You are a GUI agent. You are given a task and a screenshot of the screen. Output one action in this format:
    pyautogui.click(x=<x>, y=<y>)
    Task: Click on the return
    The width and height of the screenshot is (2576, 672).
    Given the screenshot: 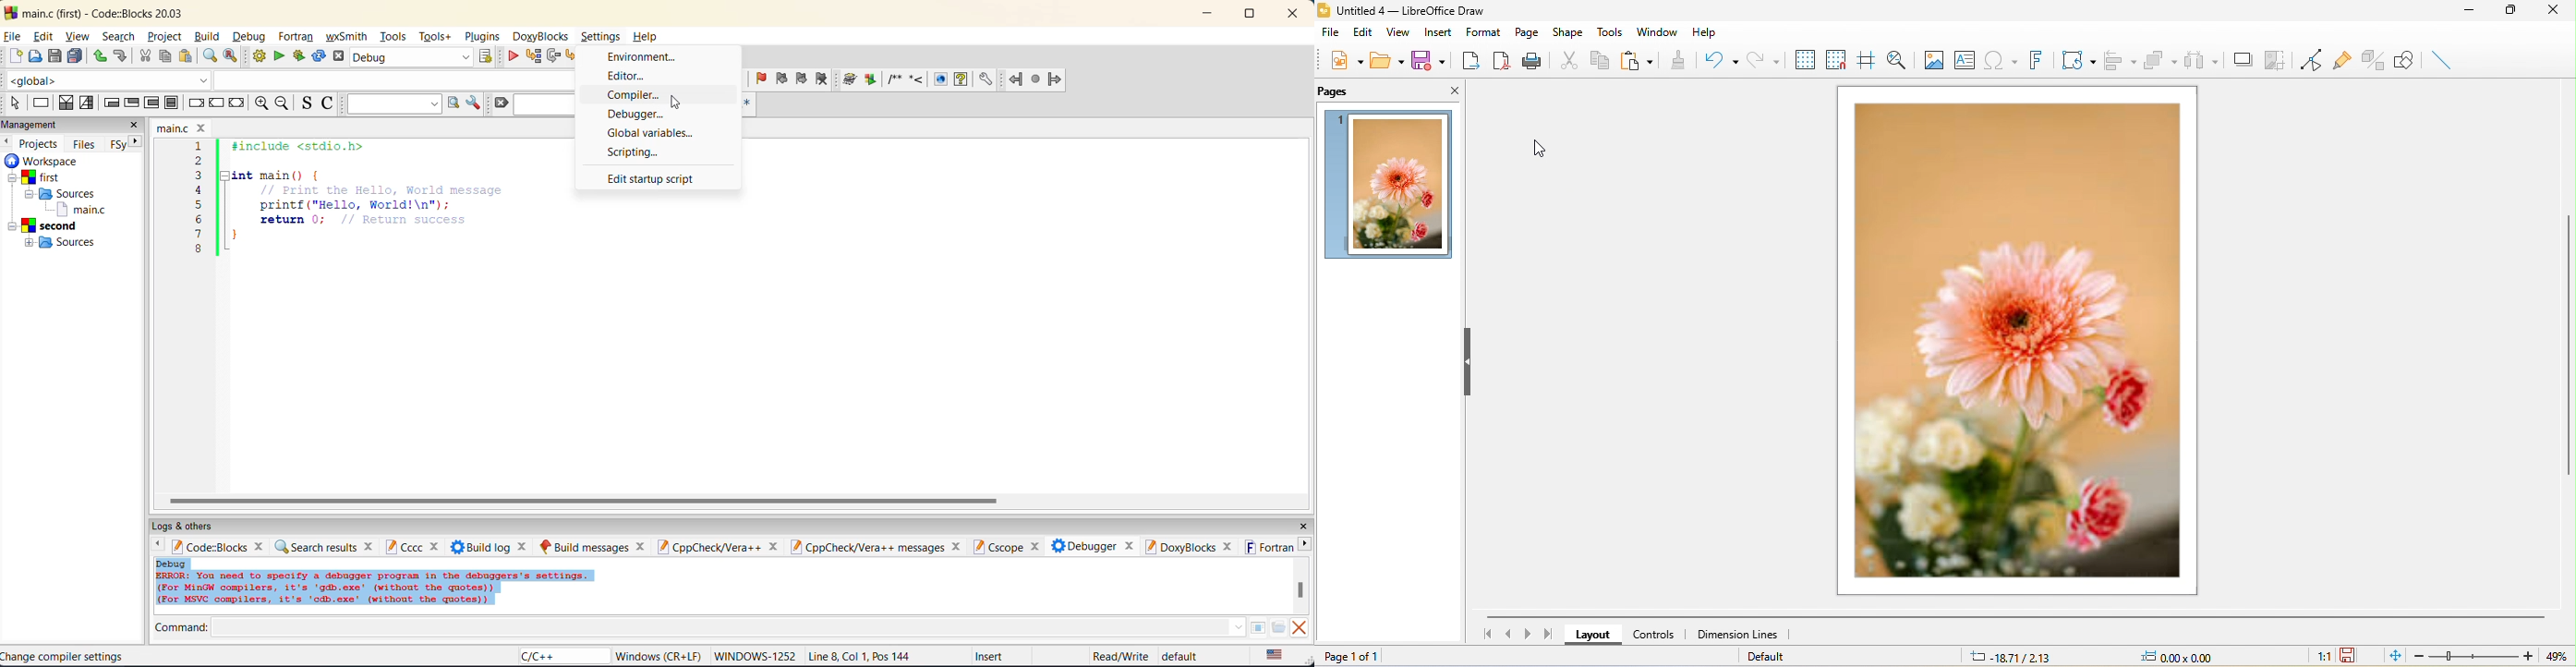 What is the action you would take?
    pyautogui.click(x=239, y=102)
    